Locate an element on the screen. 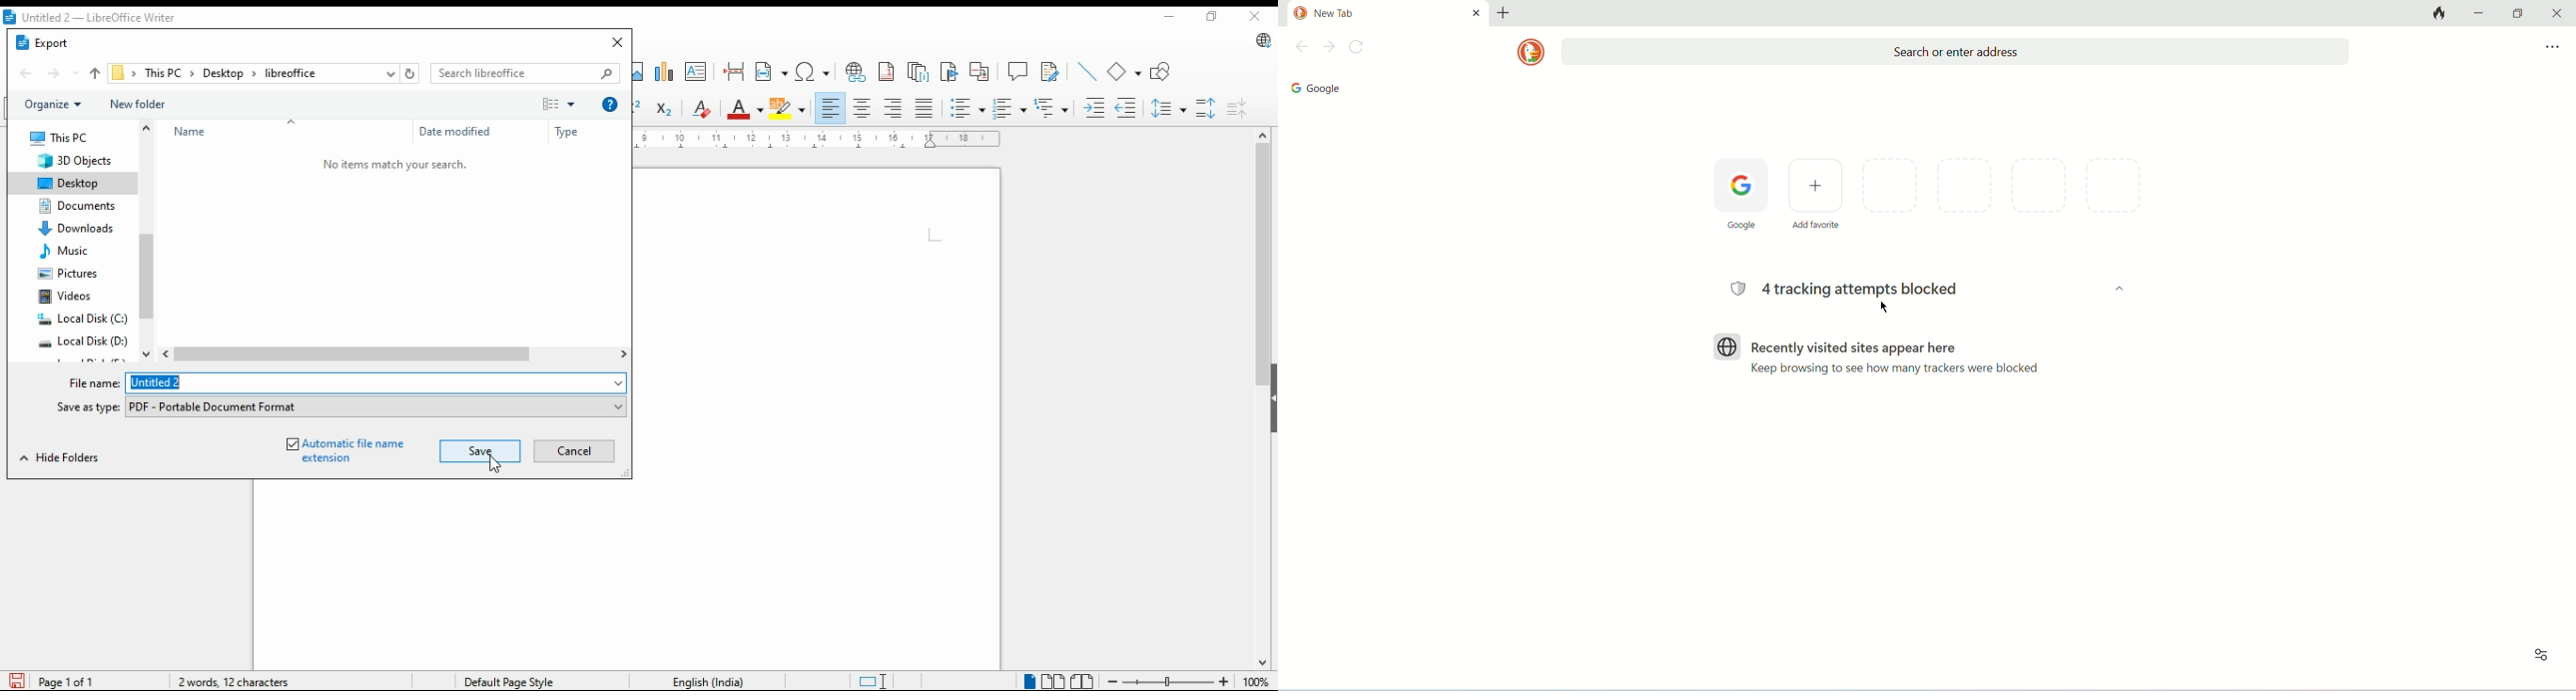 Image resolution: width=2576 pixels, height=700 pixels. documents is located at coordinates (75, 207).